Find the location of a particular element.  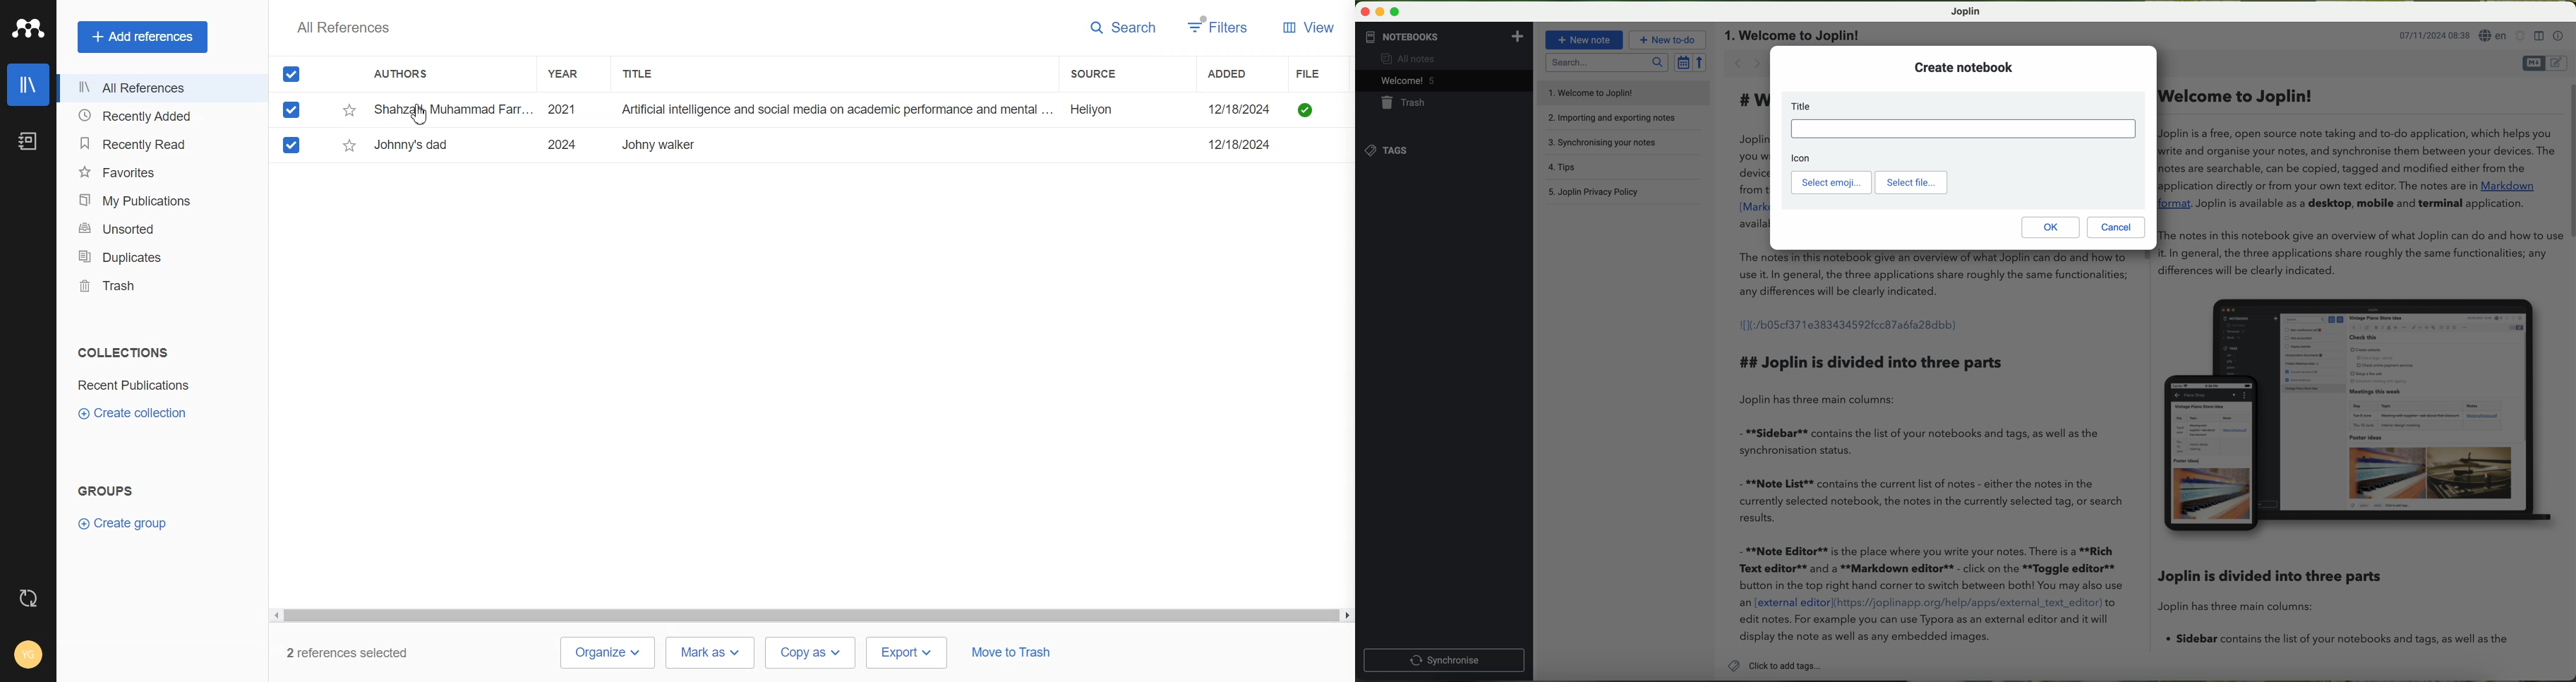

Mark as is located at coordinates (710, 652).